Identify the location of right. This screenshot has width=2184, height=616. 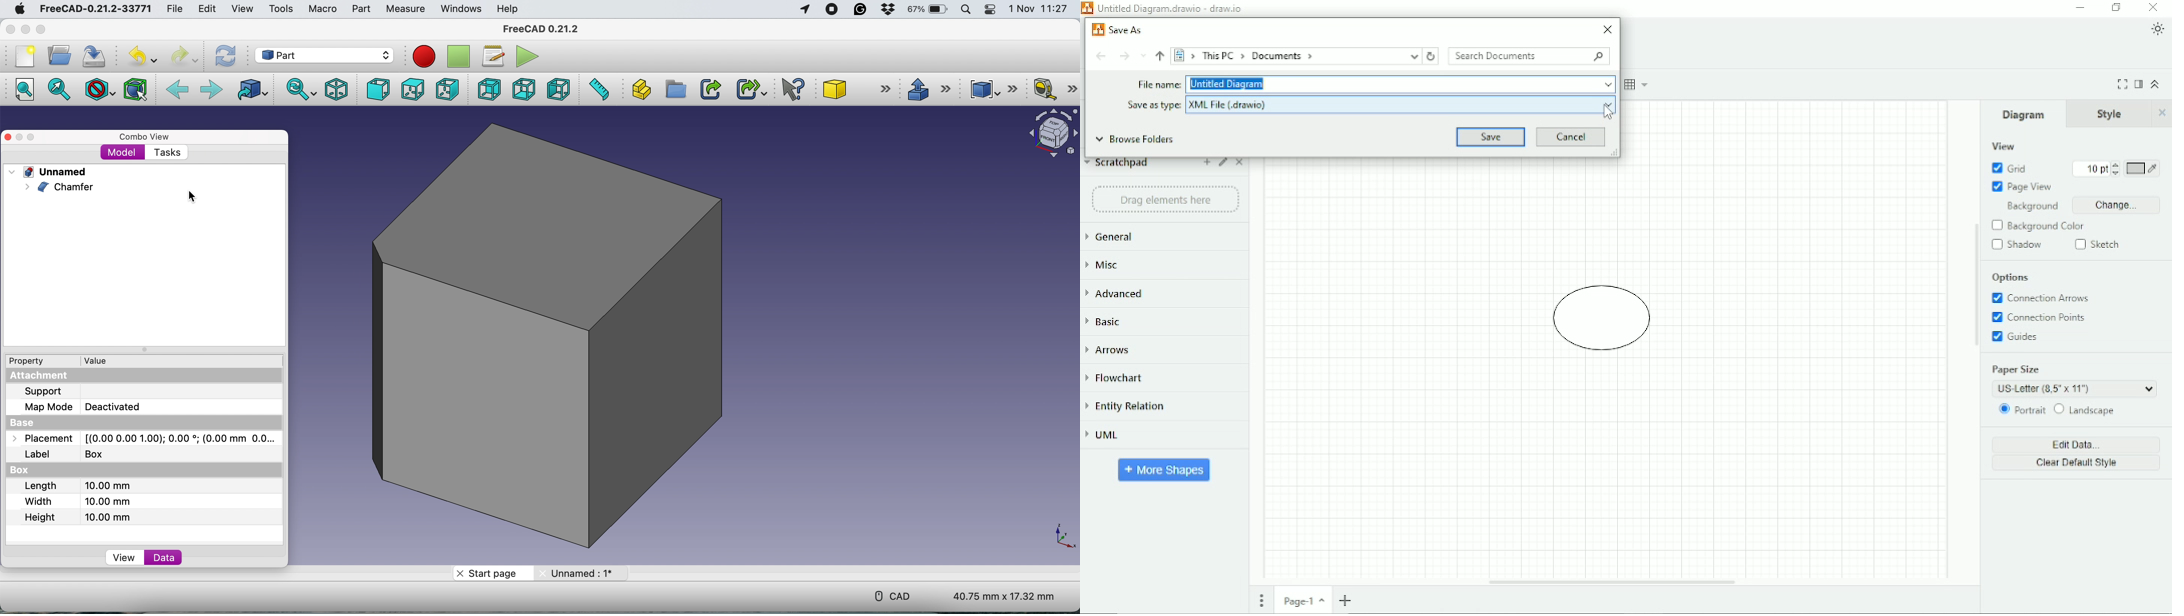
(450, 89).